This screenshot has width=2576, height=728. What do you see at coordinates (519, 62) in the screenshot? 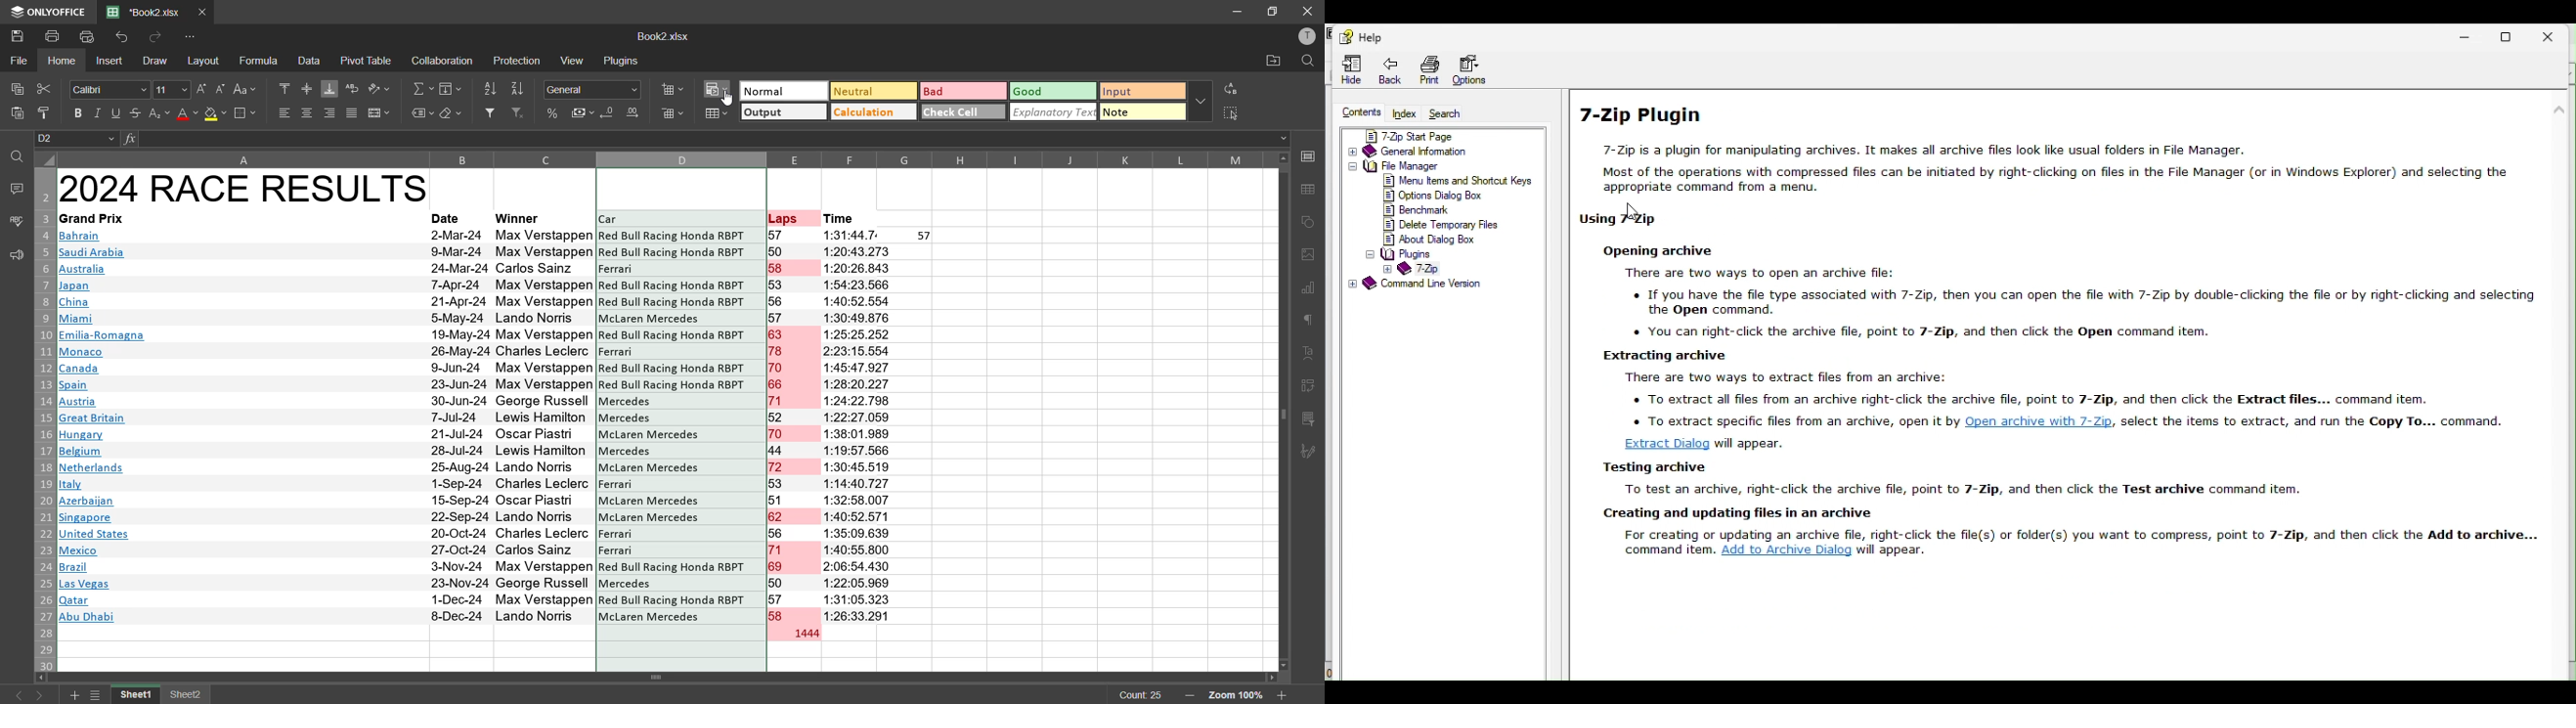
I see `protection` at bounding box center [519, 62].